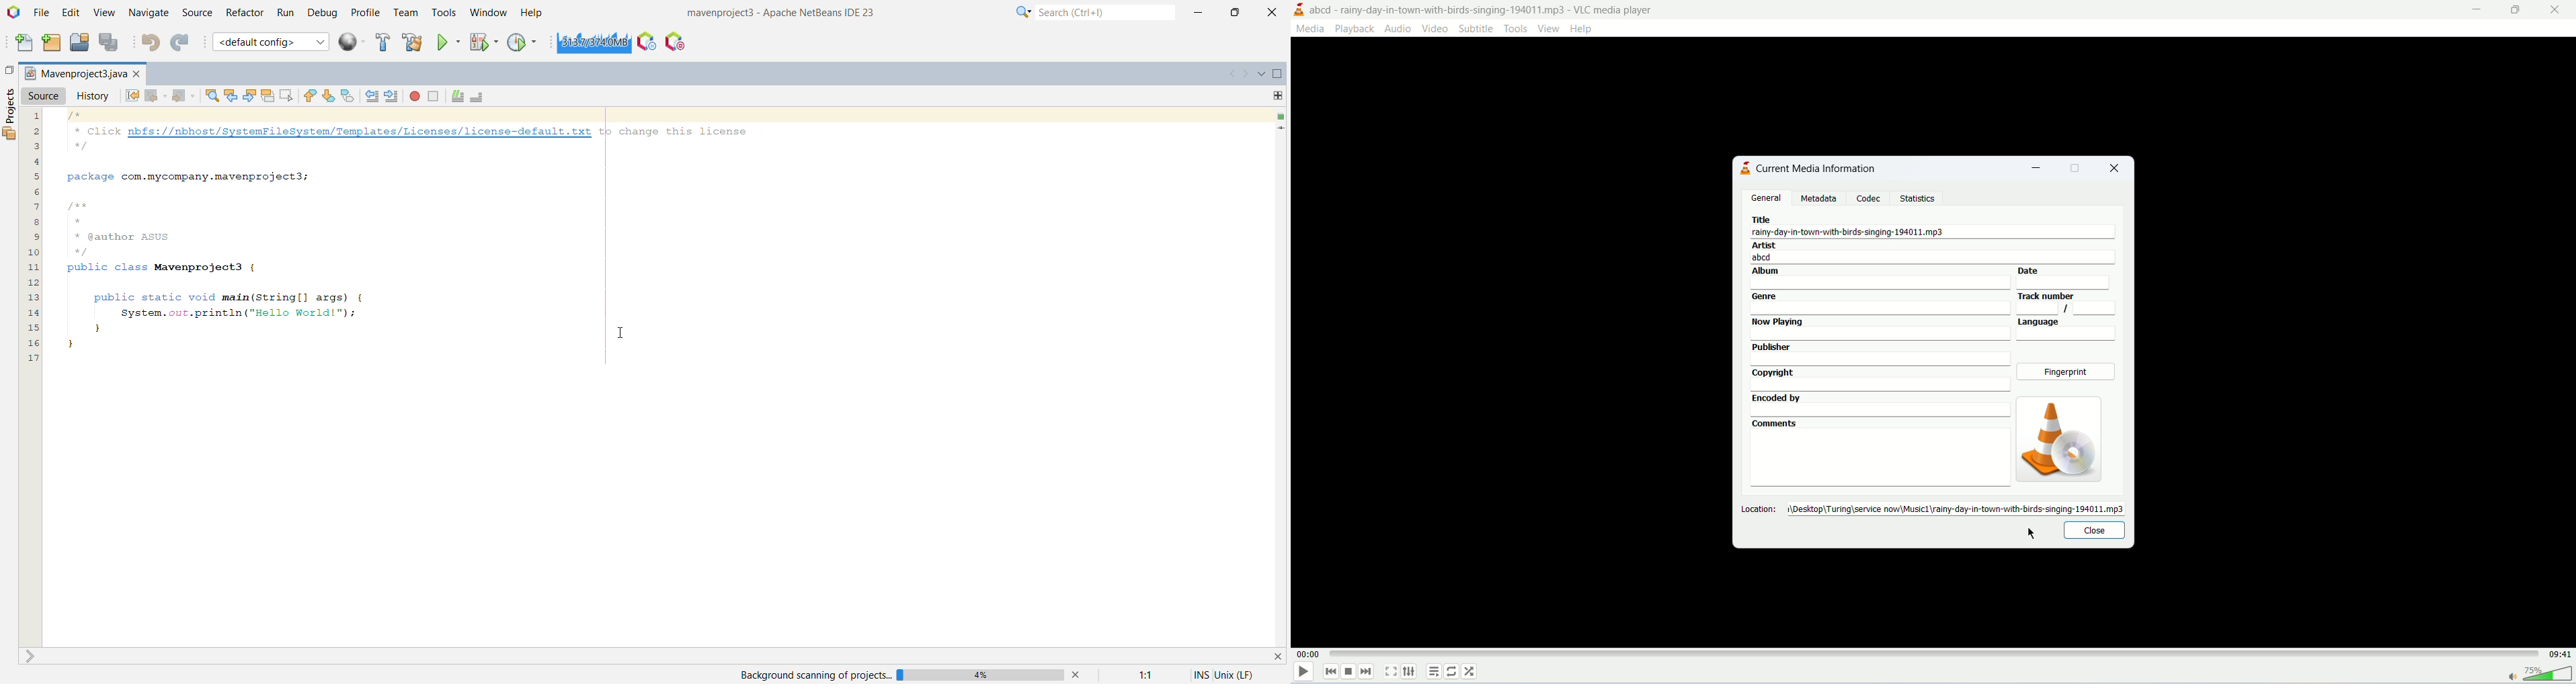  Describe the element at coordinates (405, 237) in the screenshot. I see `A basic Java application that outputs "Hello World" to the screen, built and managed using Maven.` at that location.